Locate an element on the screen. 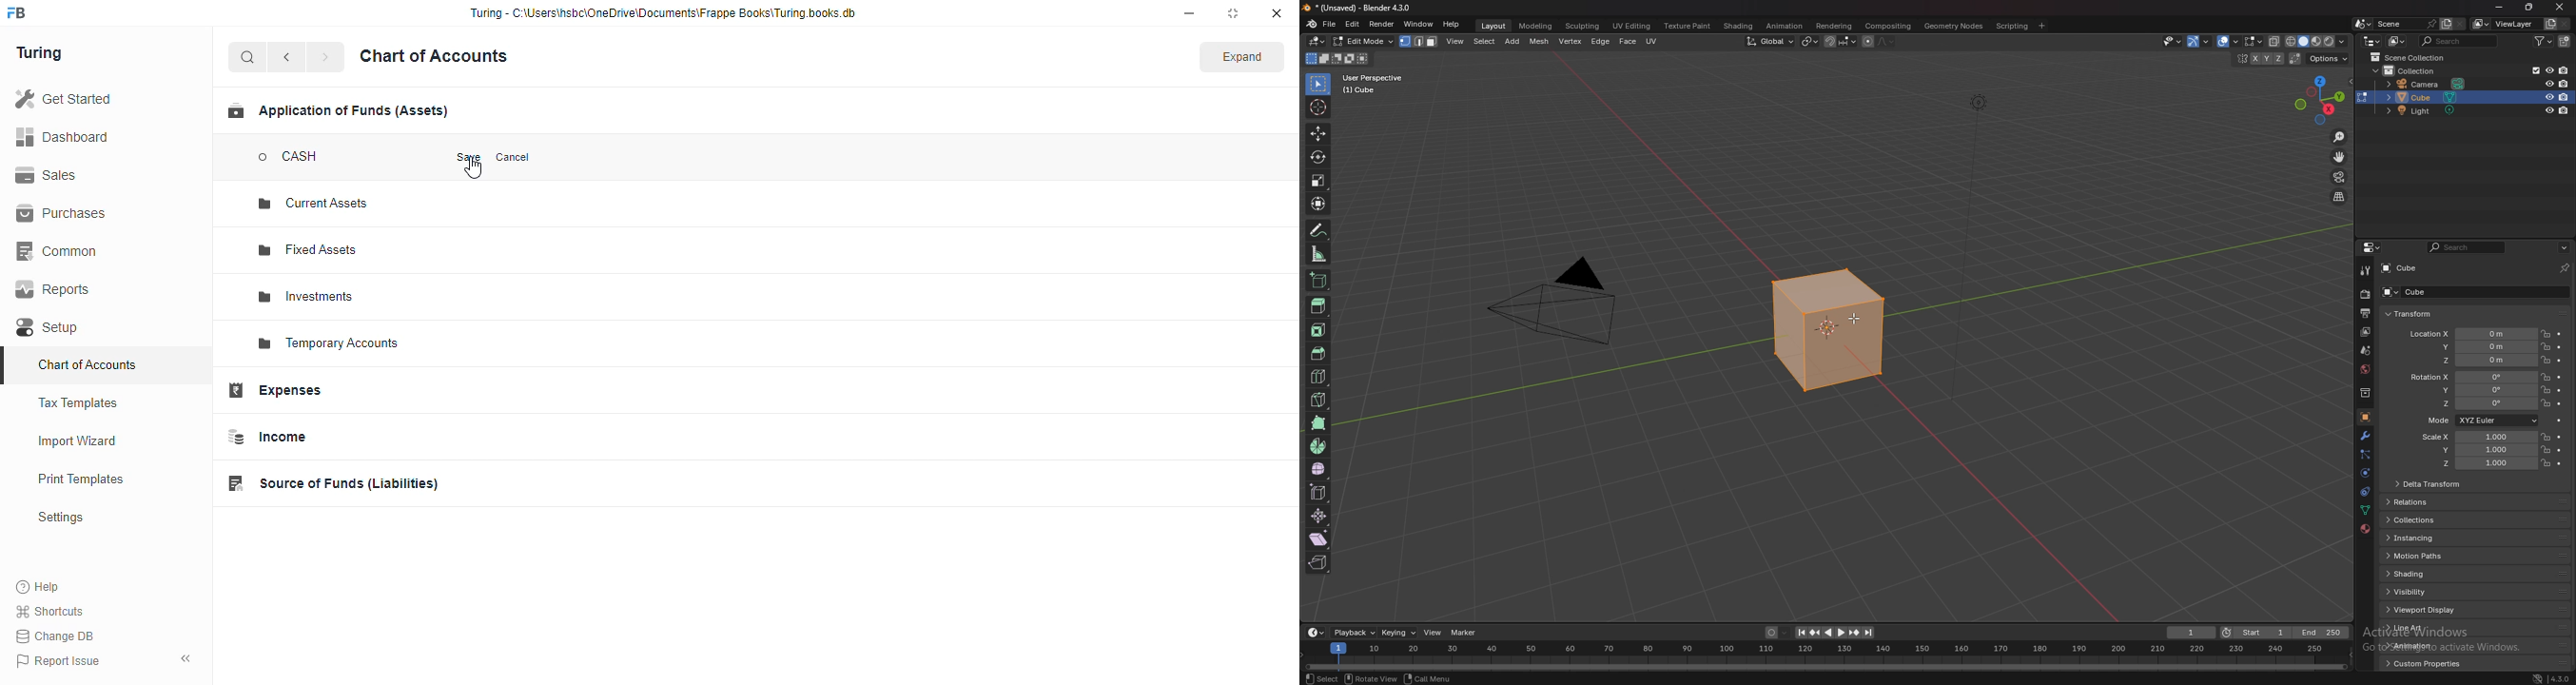 This screenshot has height=700, width=2576. application of funds (assets) is located at coordinates (338, 110).